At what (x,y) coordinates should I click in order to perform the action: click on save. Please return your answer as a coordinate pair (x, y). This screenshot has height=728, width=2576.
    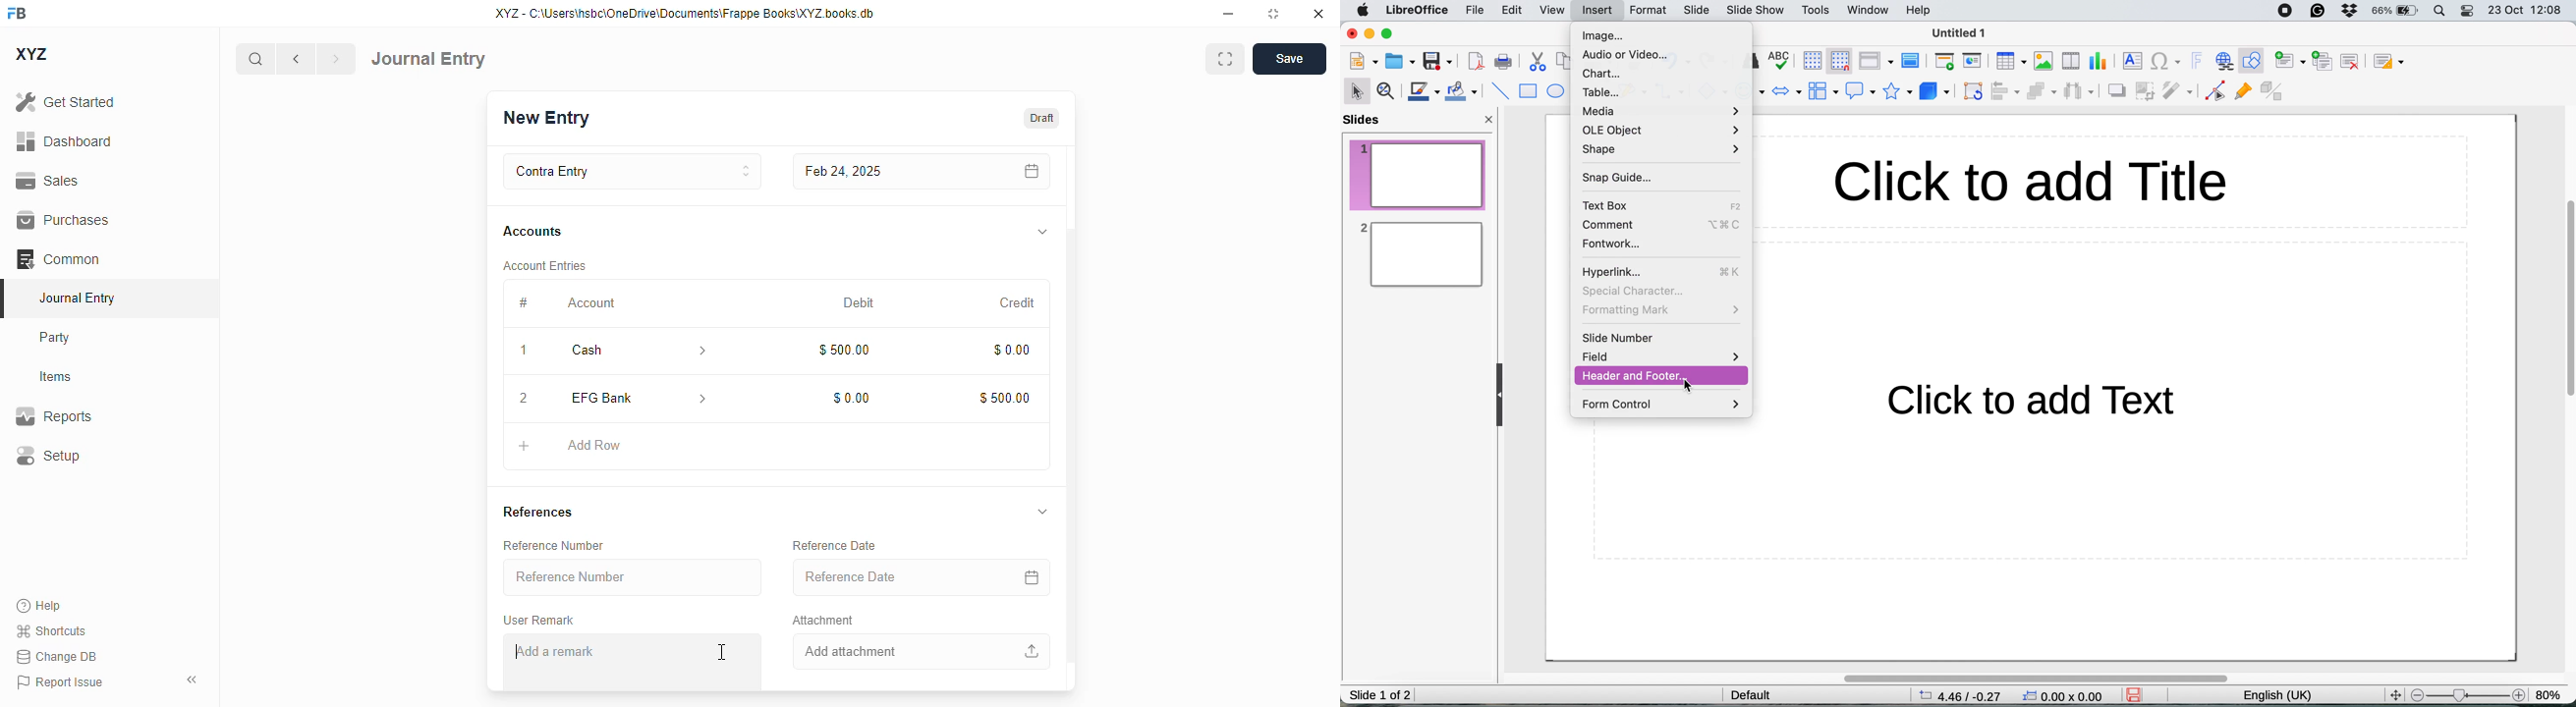
    Looking at the image, I should click on (1289, 59).